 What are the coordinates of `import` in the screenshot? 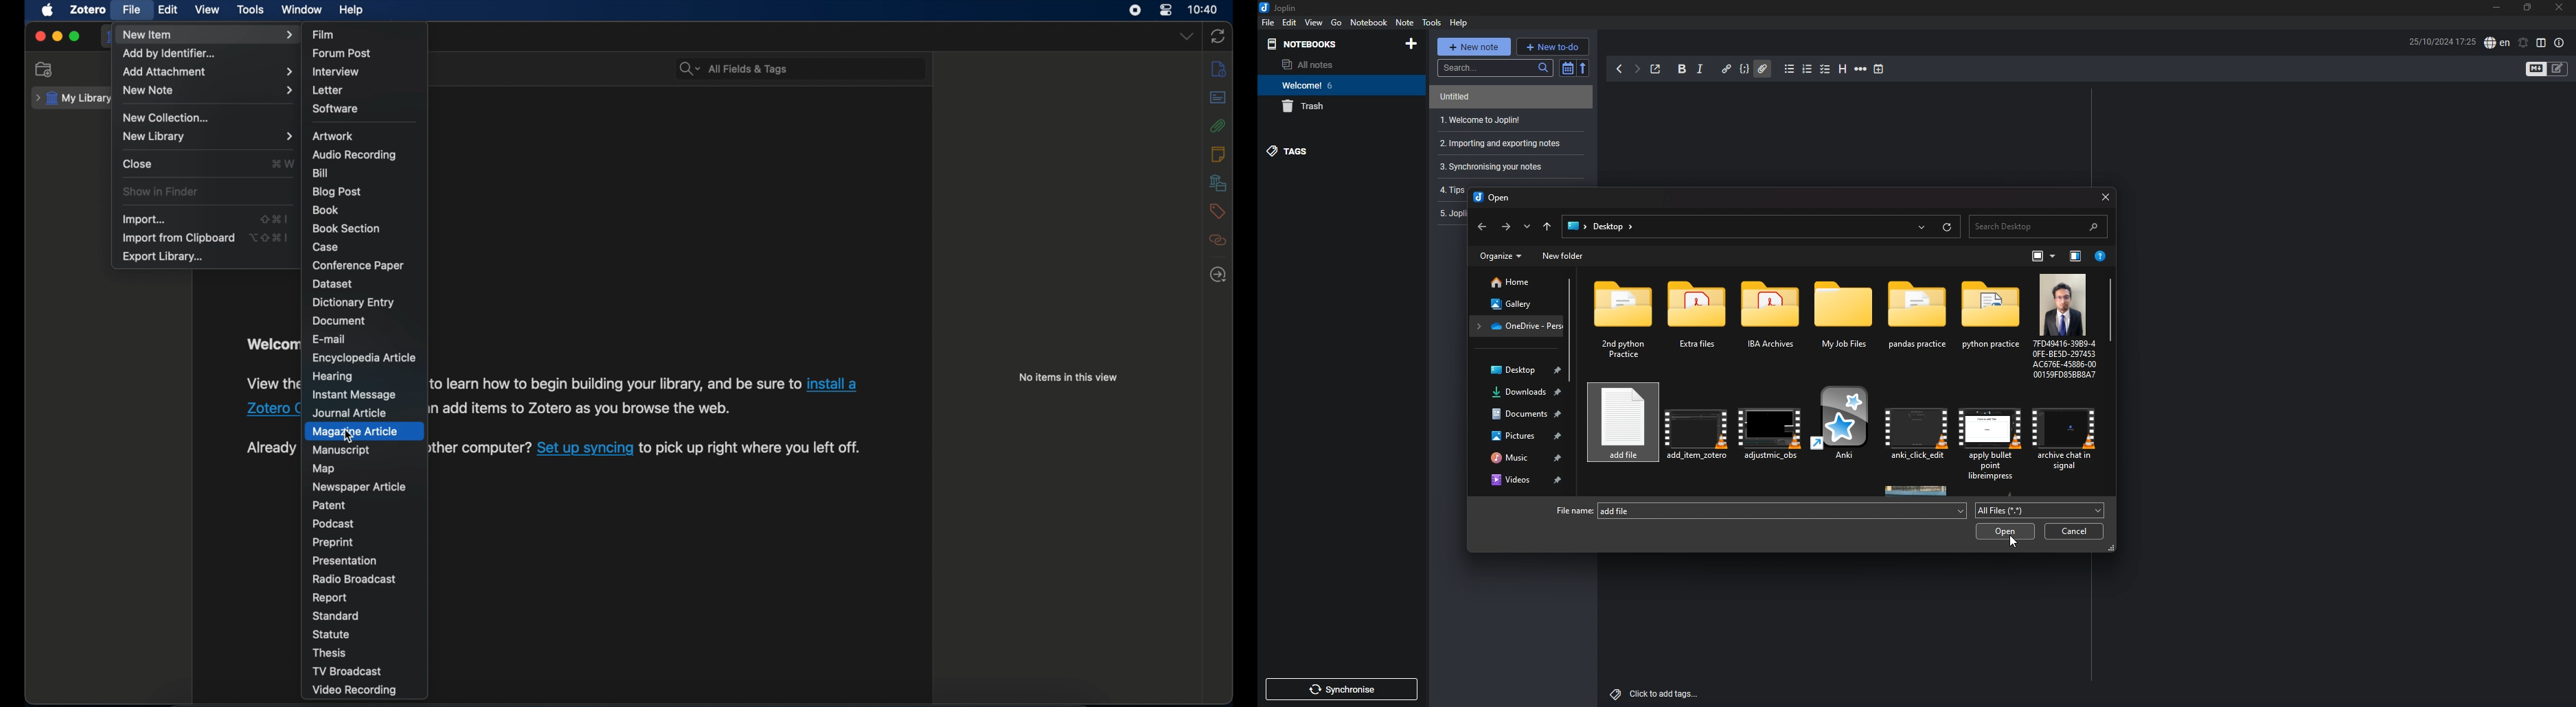 It's located at (145, 219).